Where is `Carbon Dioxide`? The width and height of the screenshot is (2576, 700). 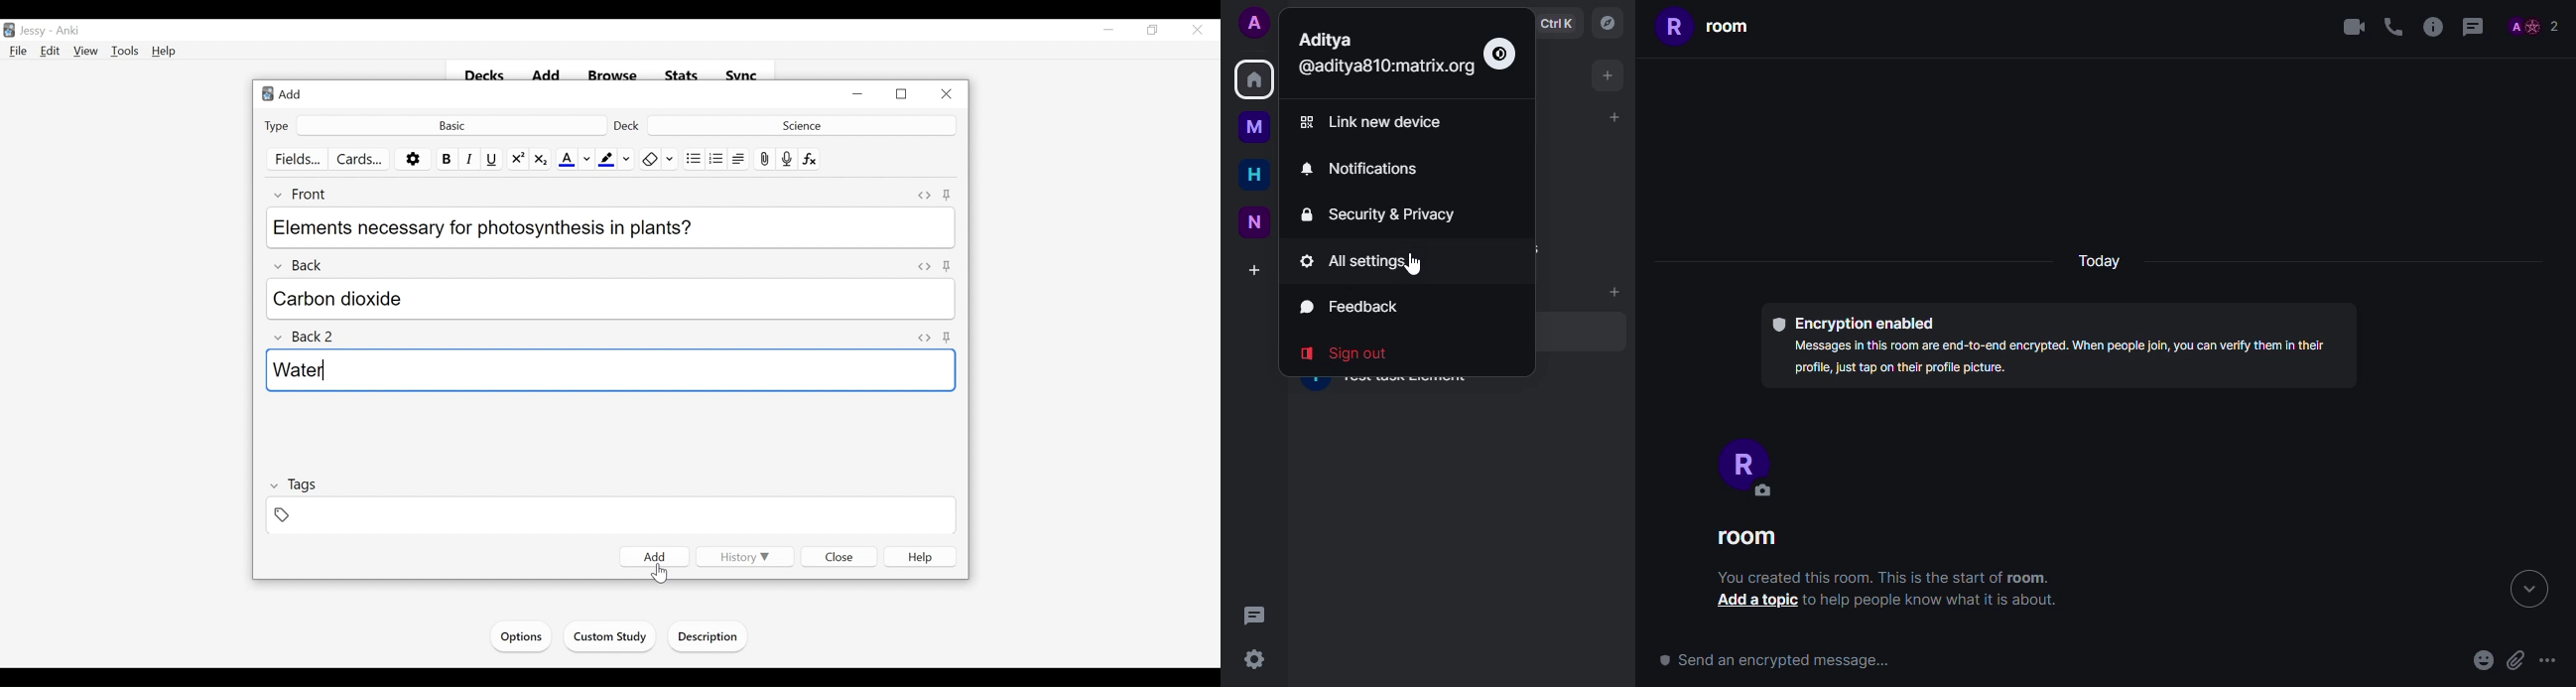 Carbon Dioxide is located at coordinates (613, 299).